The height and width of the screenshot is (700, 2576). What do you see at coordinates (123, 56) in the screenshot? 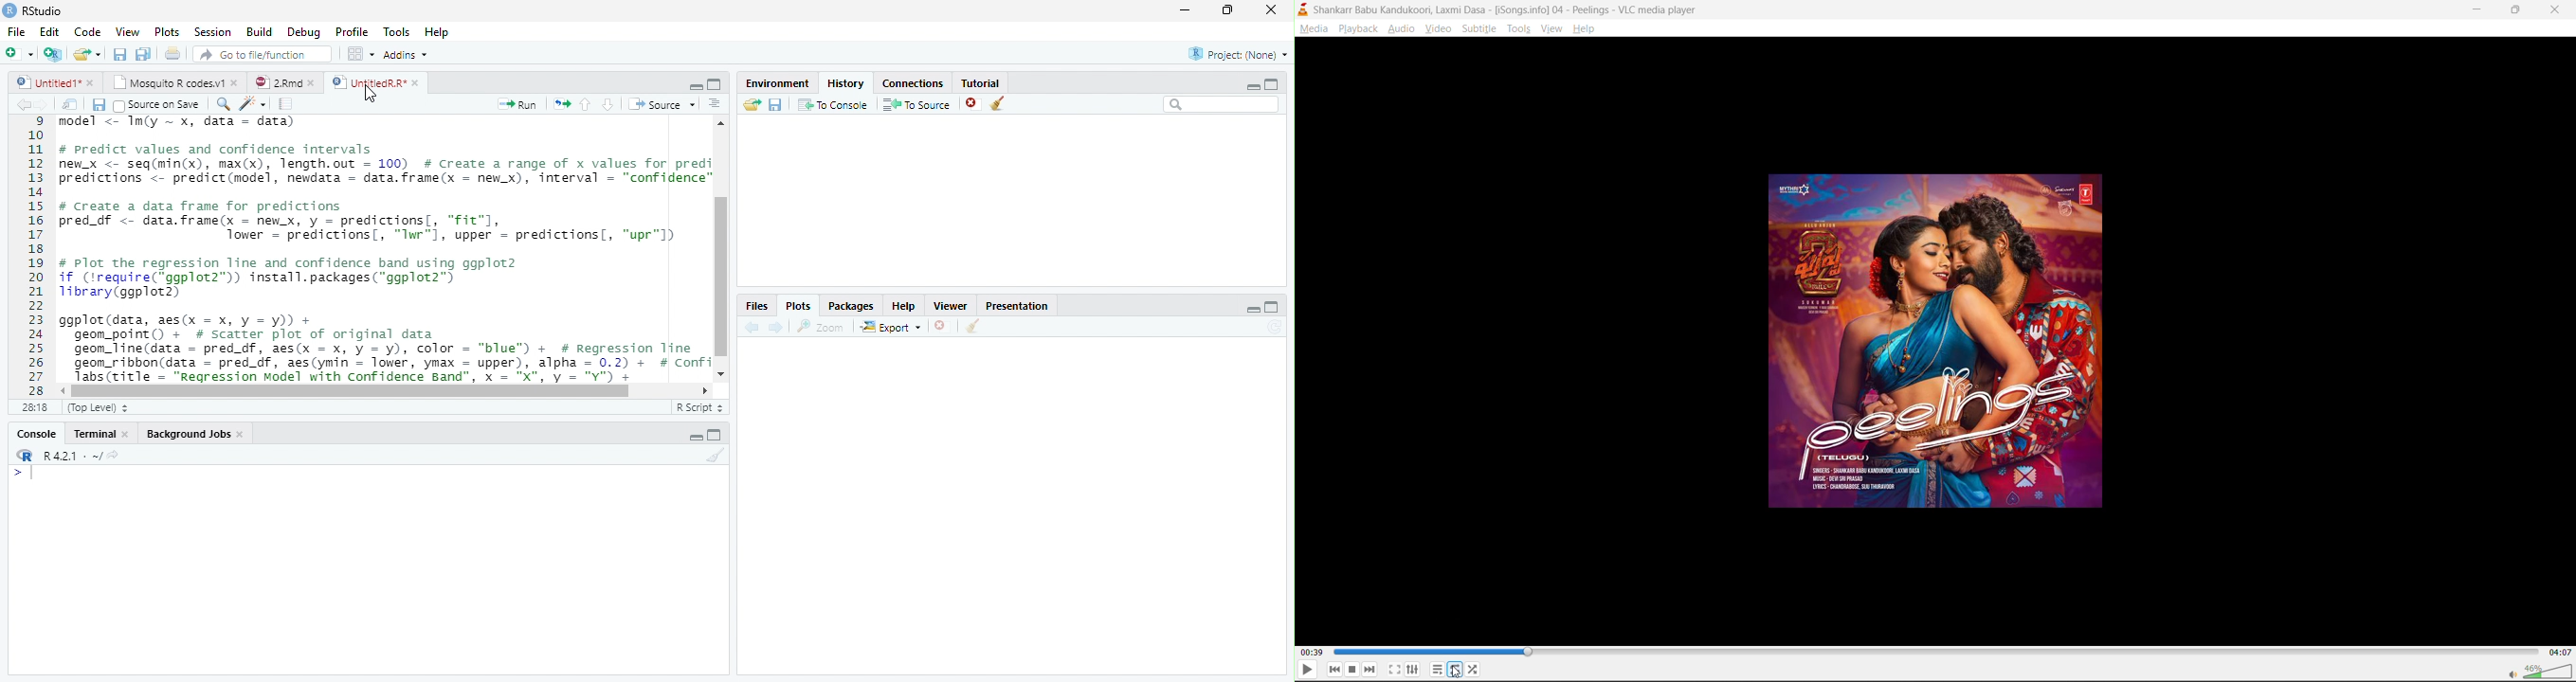
I see `Save ` at bounding box center [123, 56].